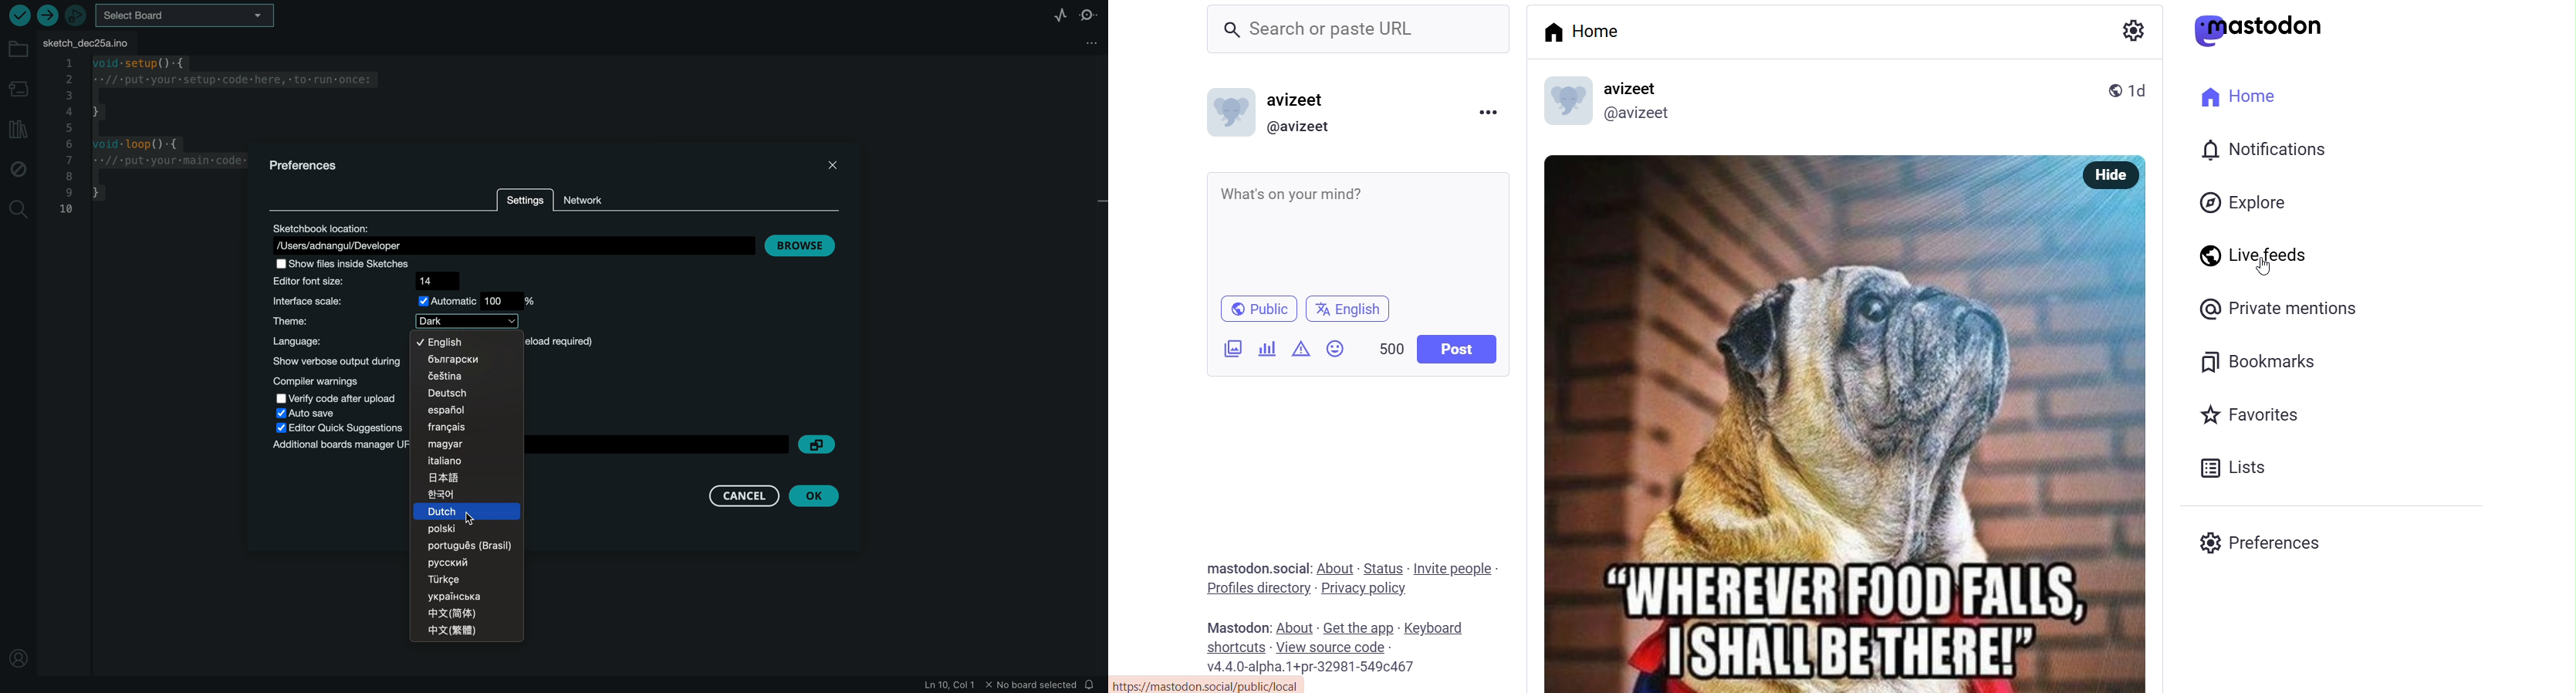  I want to click on mastodon, so click(2271, 30).